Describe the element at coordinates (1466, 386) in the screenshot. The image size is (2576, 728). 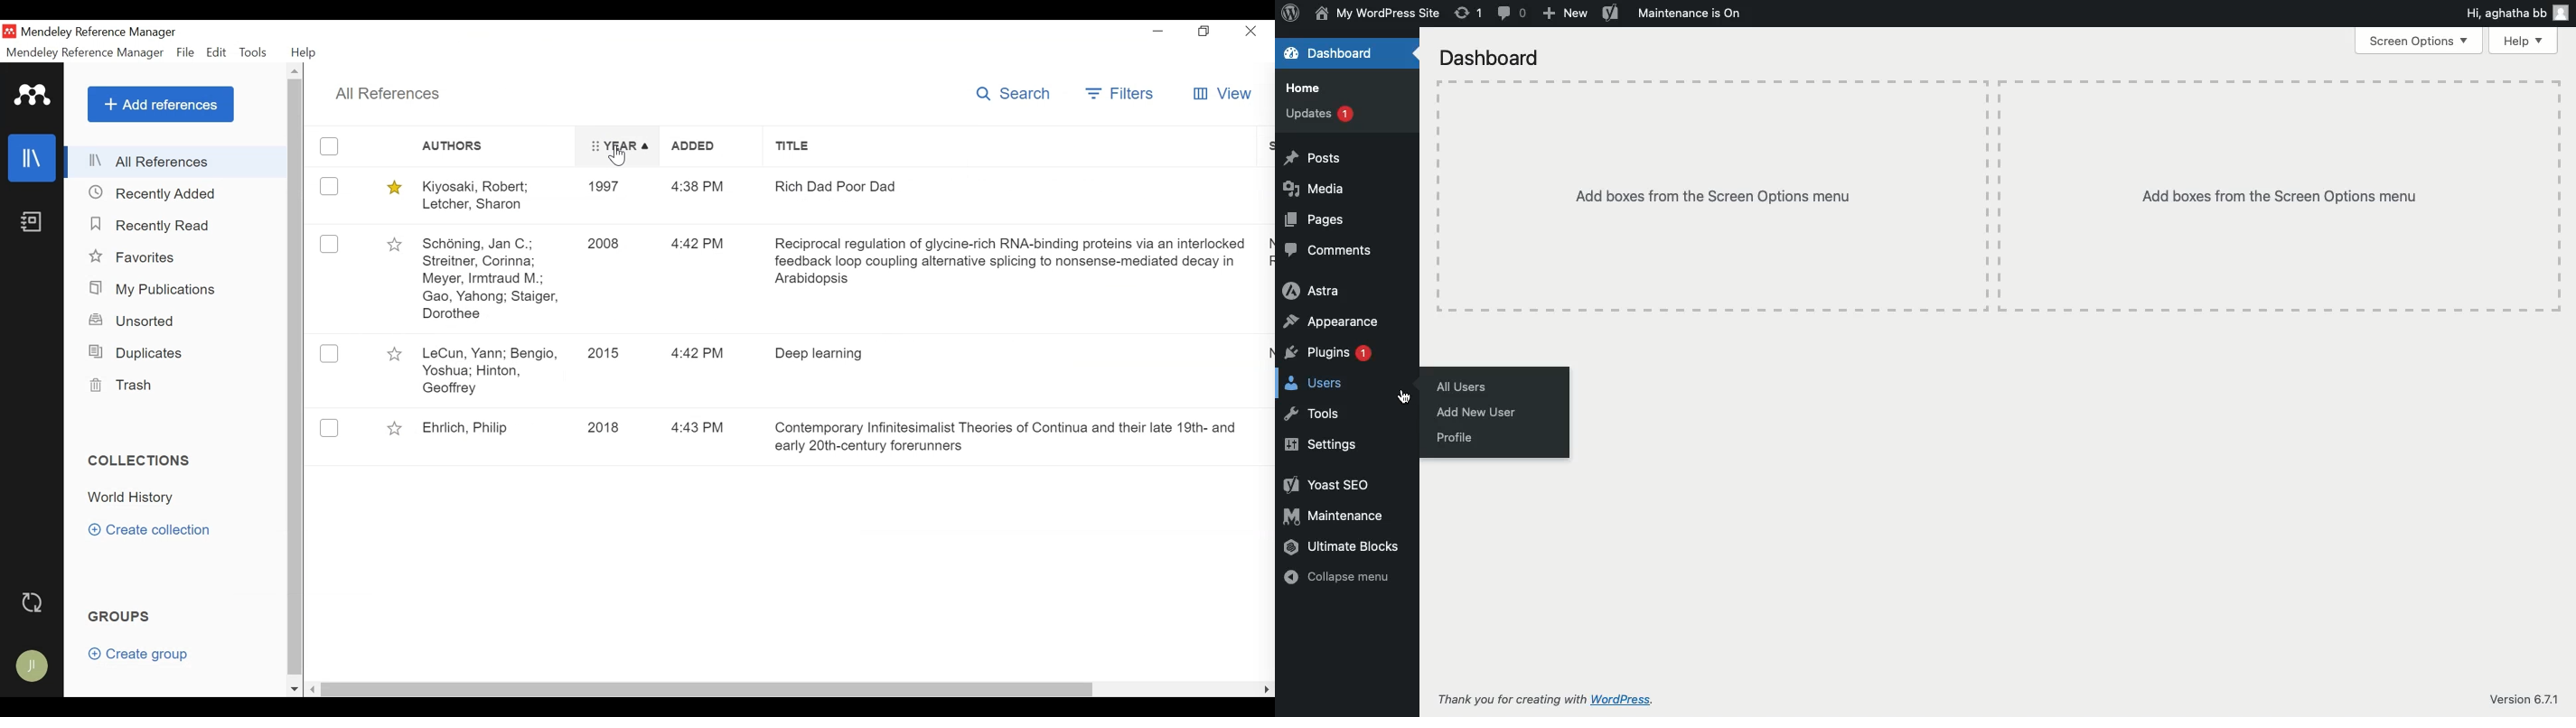
I see `All users` at that location.